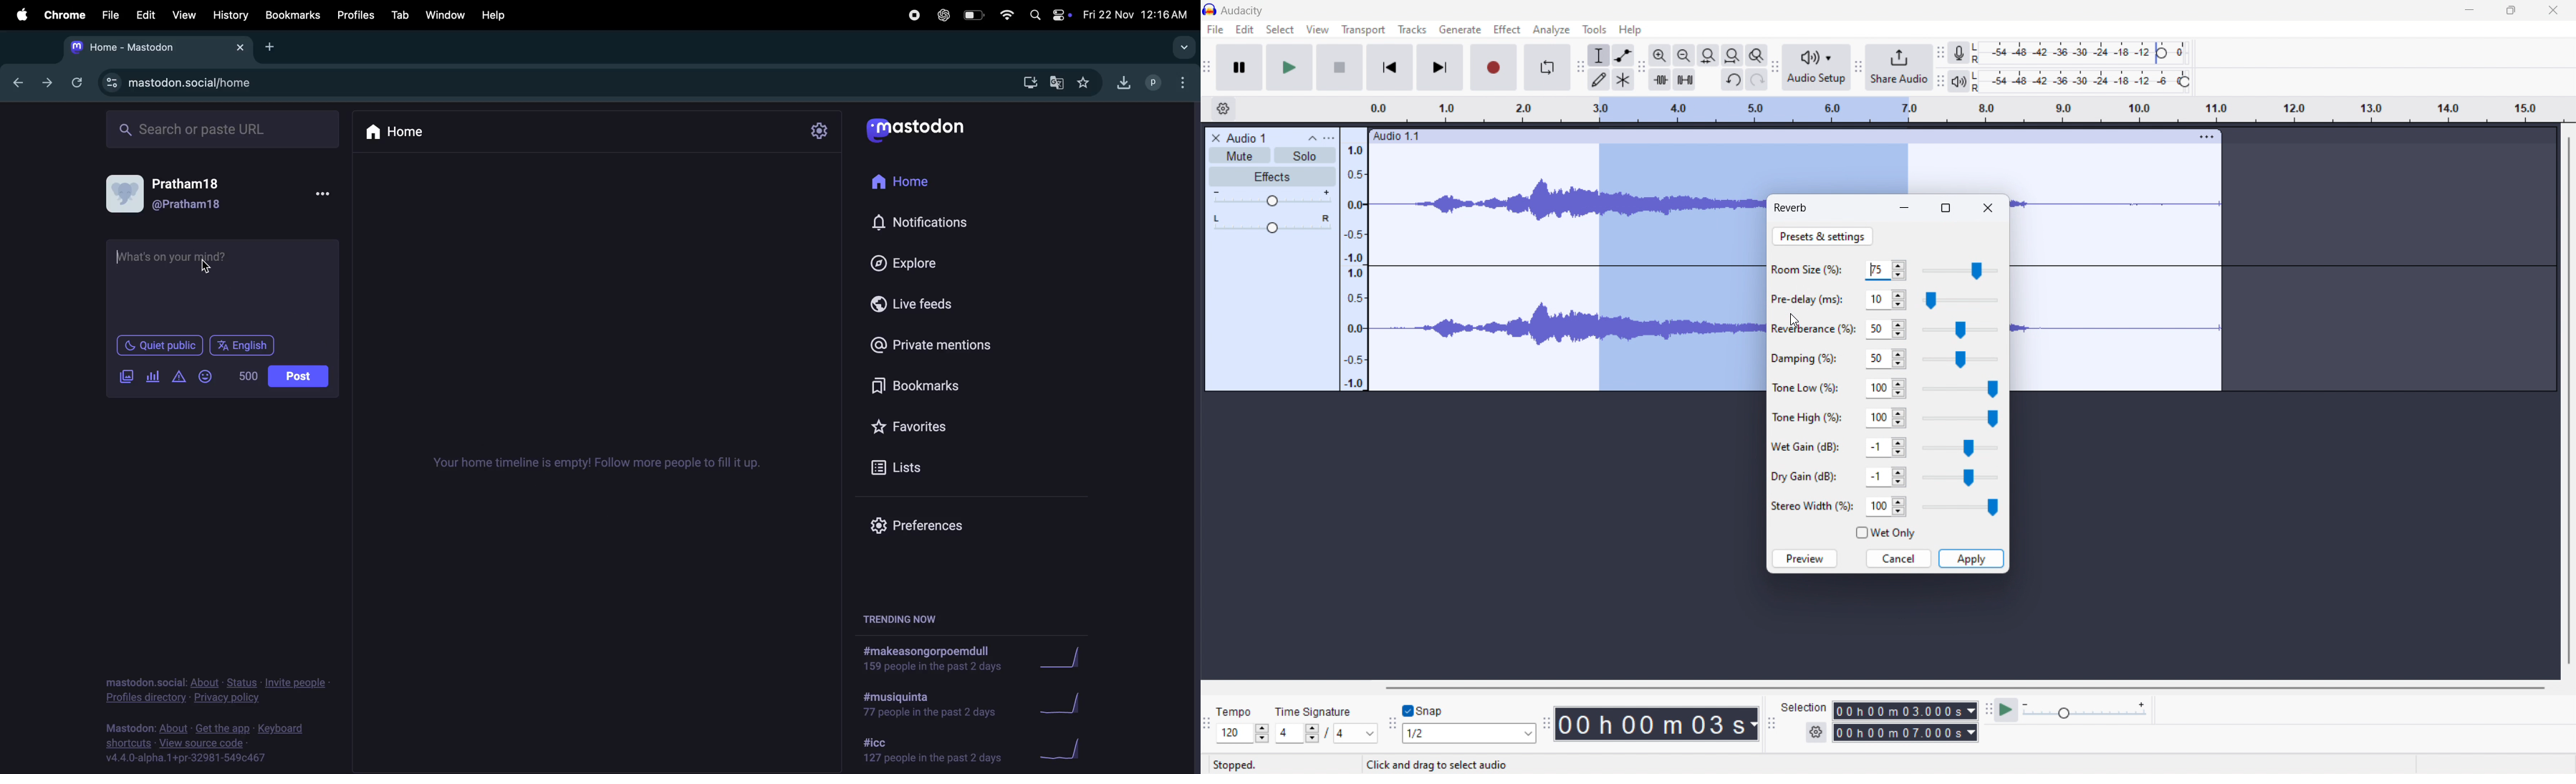 This screenshot has width=2576, height=784. Describe the element at coordinates (1290, 67) in the screenshot. I see `play` at that location.